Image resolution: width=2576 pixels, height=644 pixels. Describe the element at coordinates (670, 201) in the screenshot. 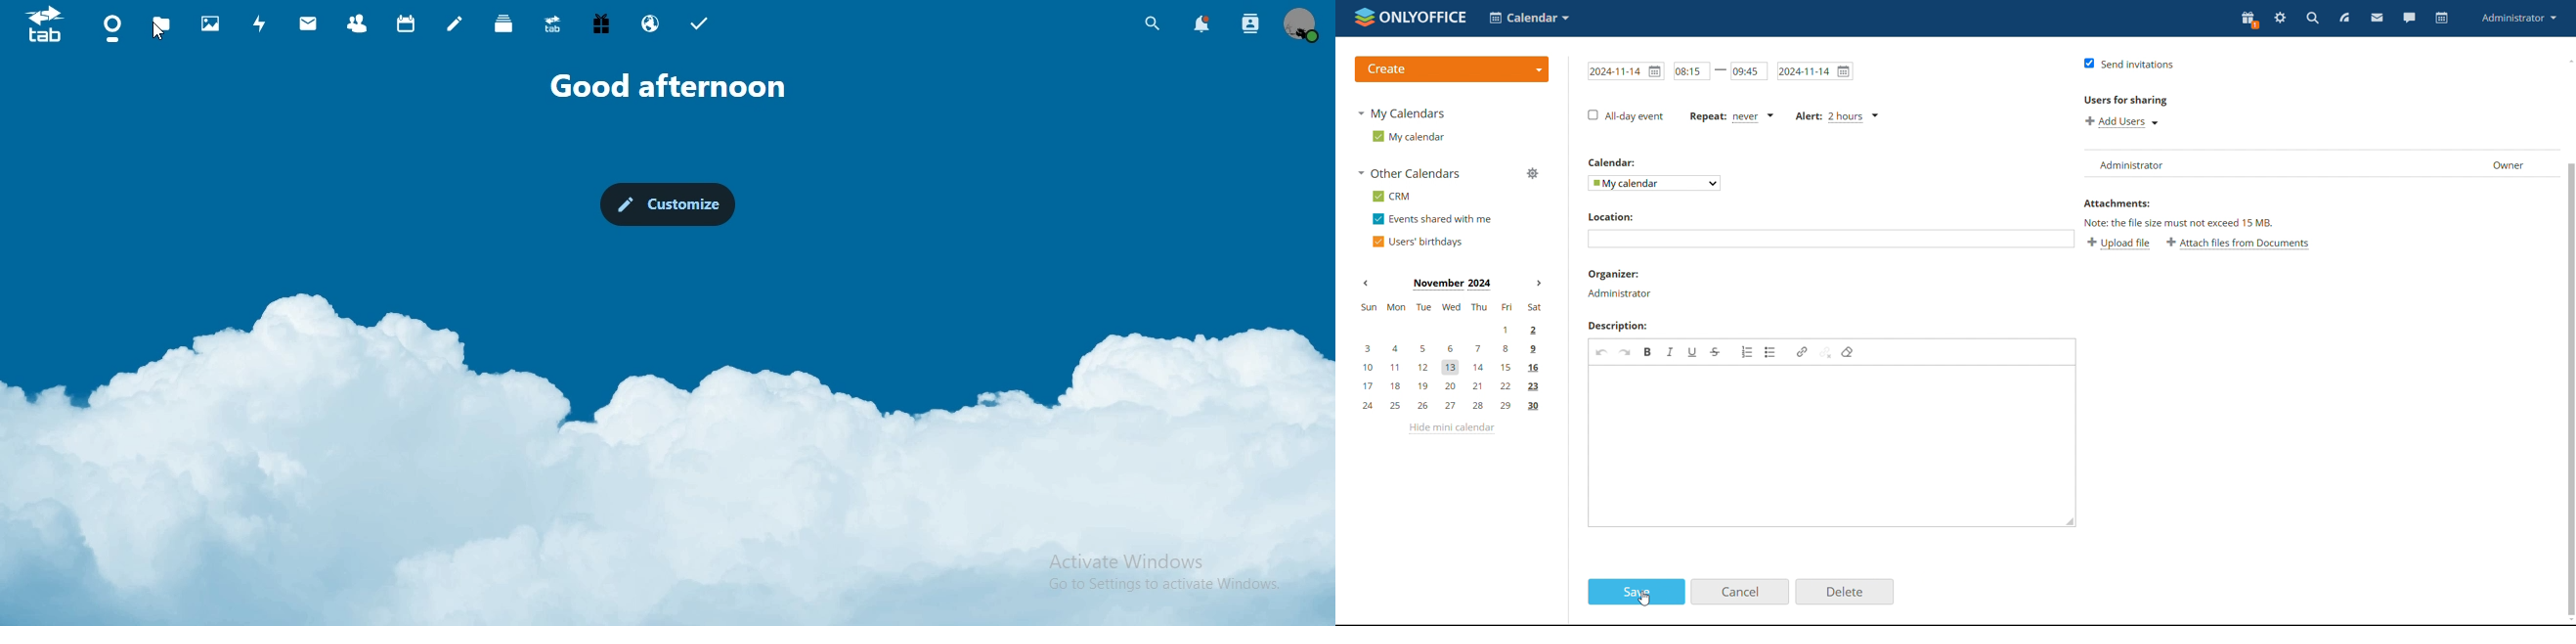

I see `customize` at that location.